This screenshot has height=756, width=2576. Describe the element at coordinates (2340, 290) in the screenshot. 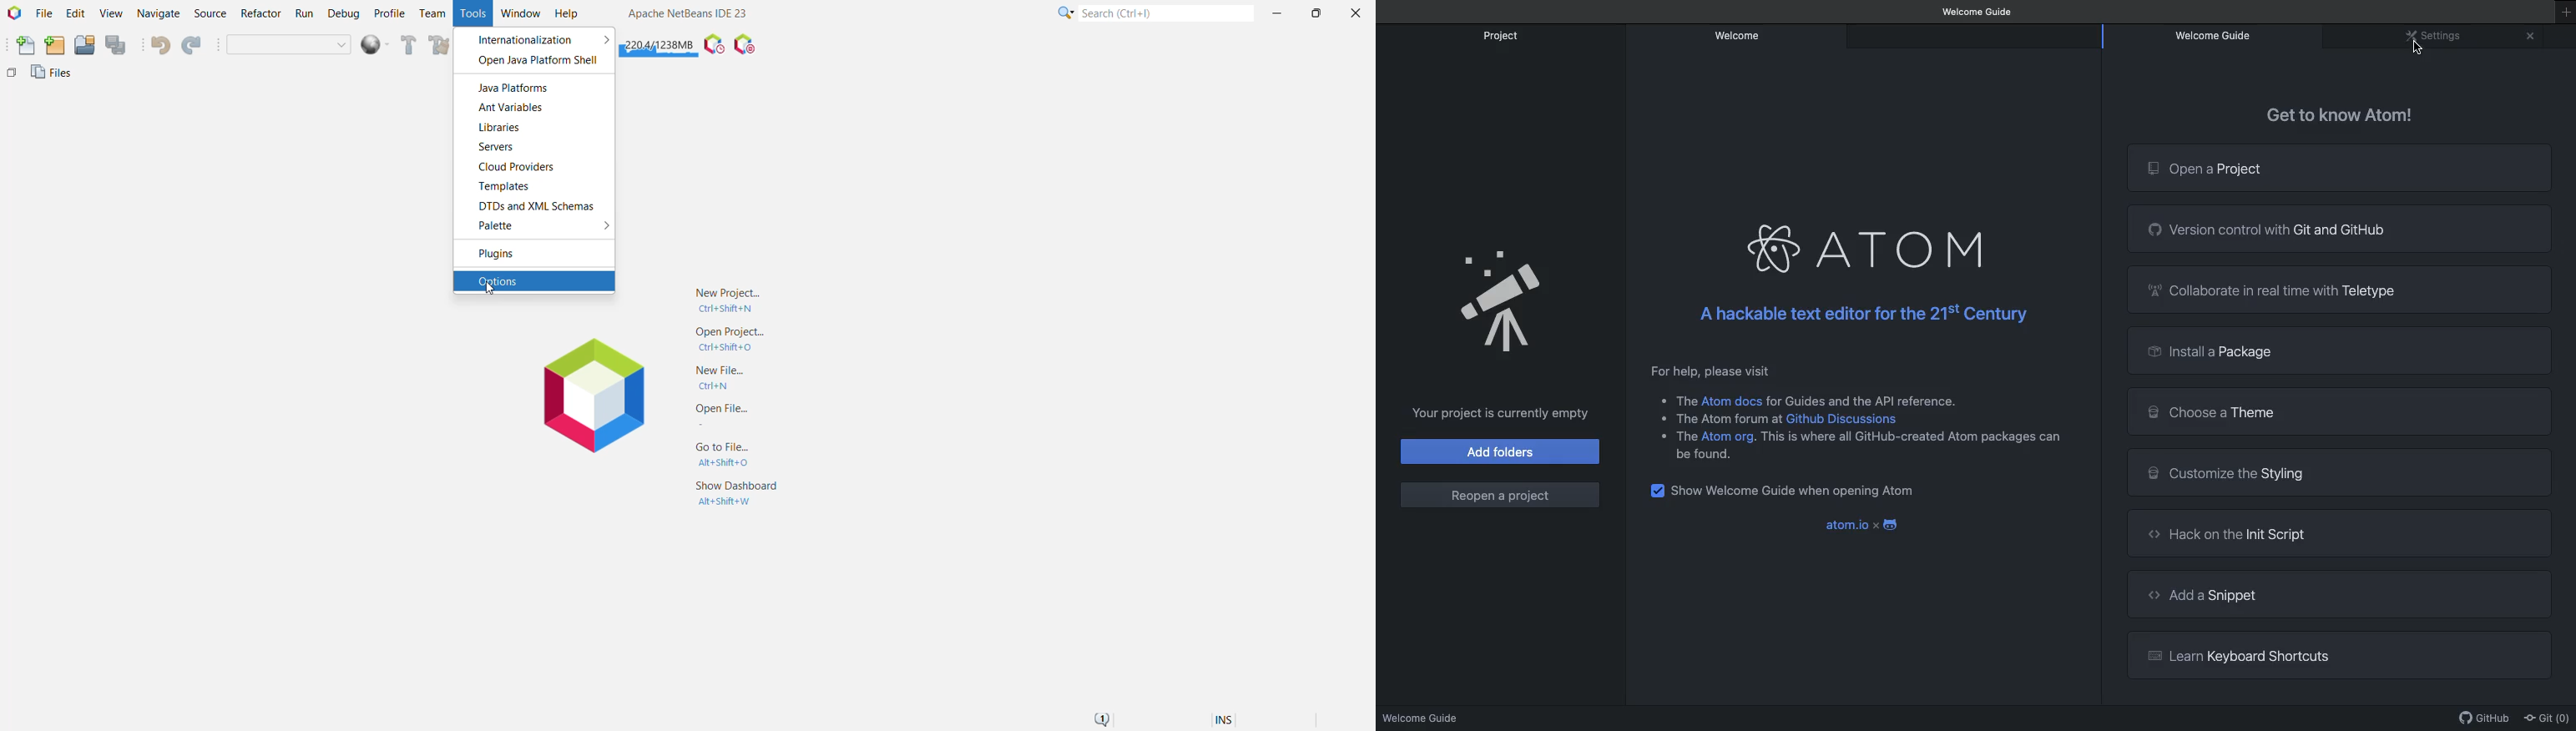

I see `Collaborate in real time with teletype` at that location.